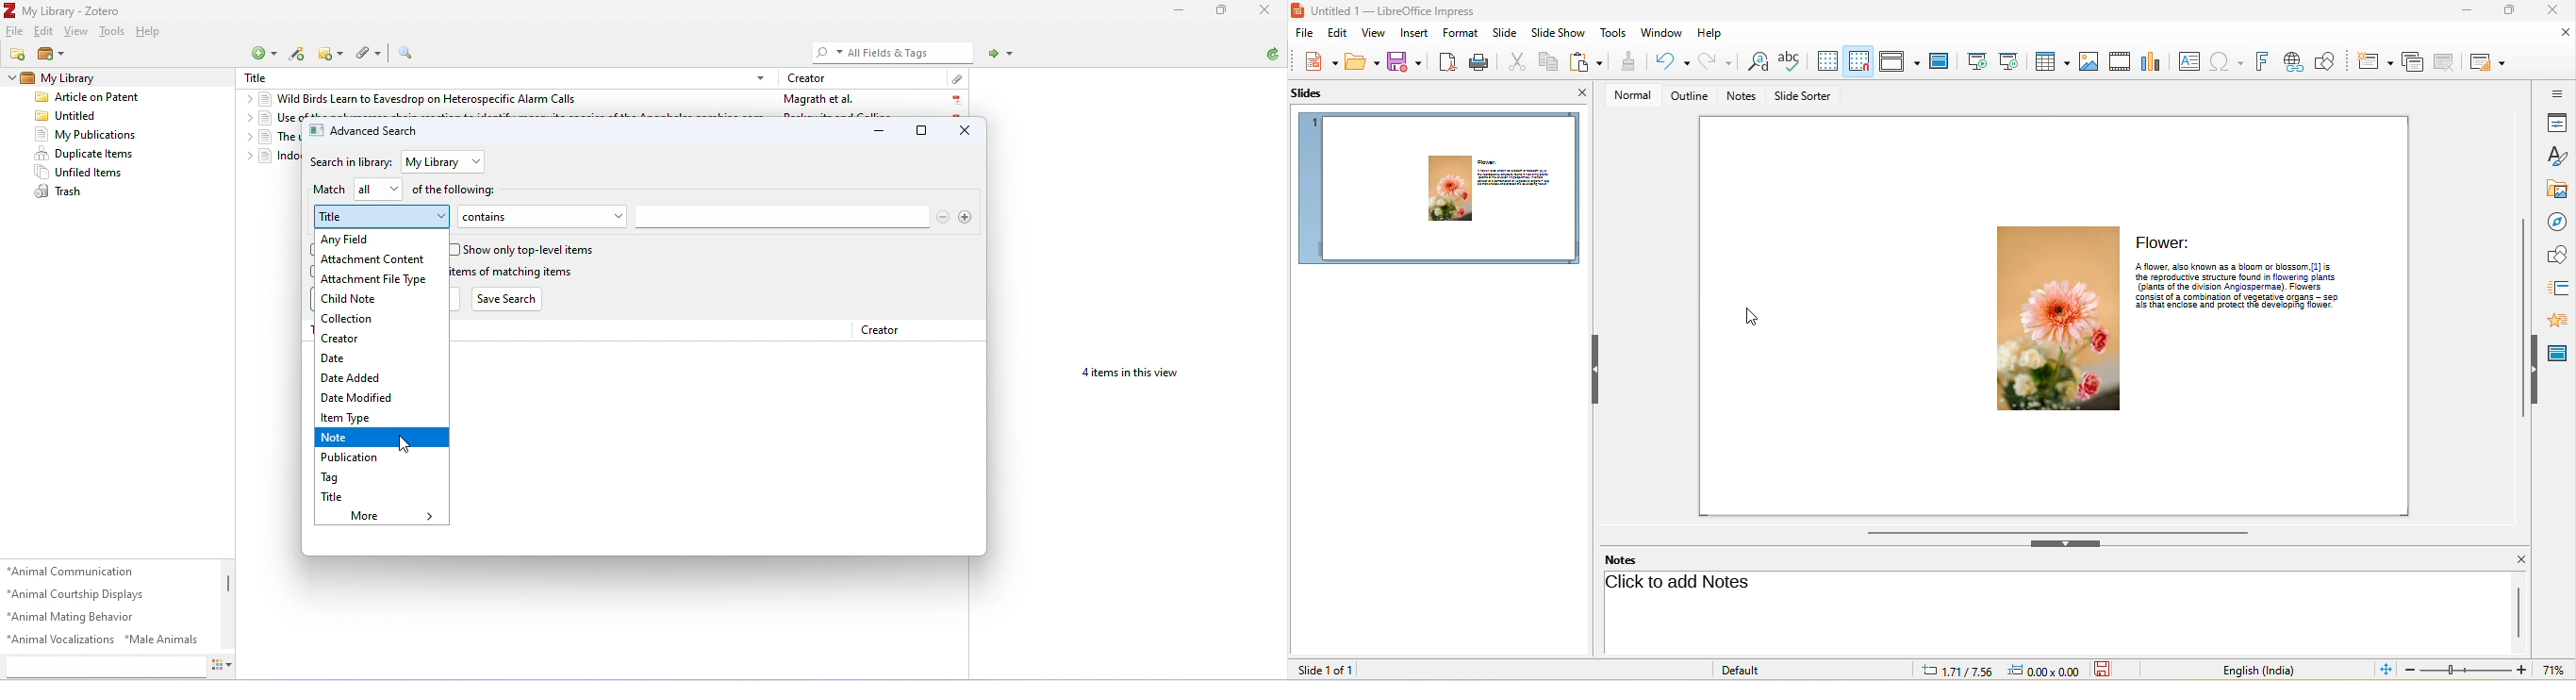 The image size is (2576, 700). Describe the element at coordinates (1387, 10) in the screenshot. I see ` Untitled 1 — LibreOffice Impress` at that location.